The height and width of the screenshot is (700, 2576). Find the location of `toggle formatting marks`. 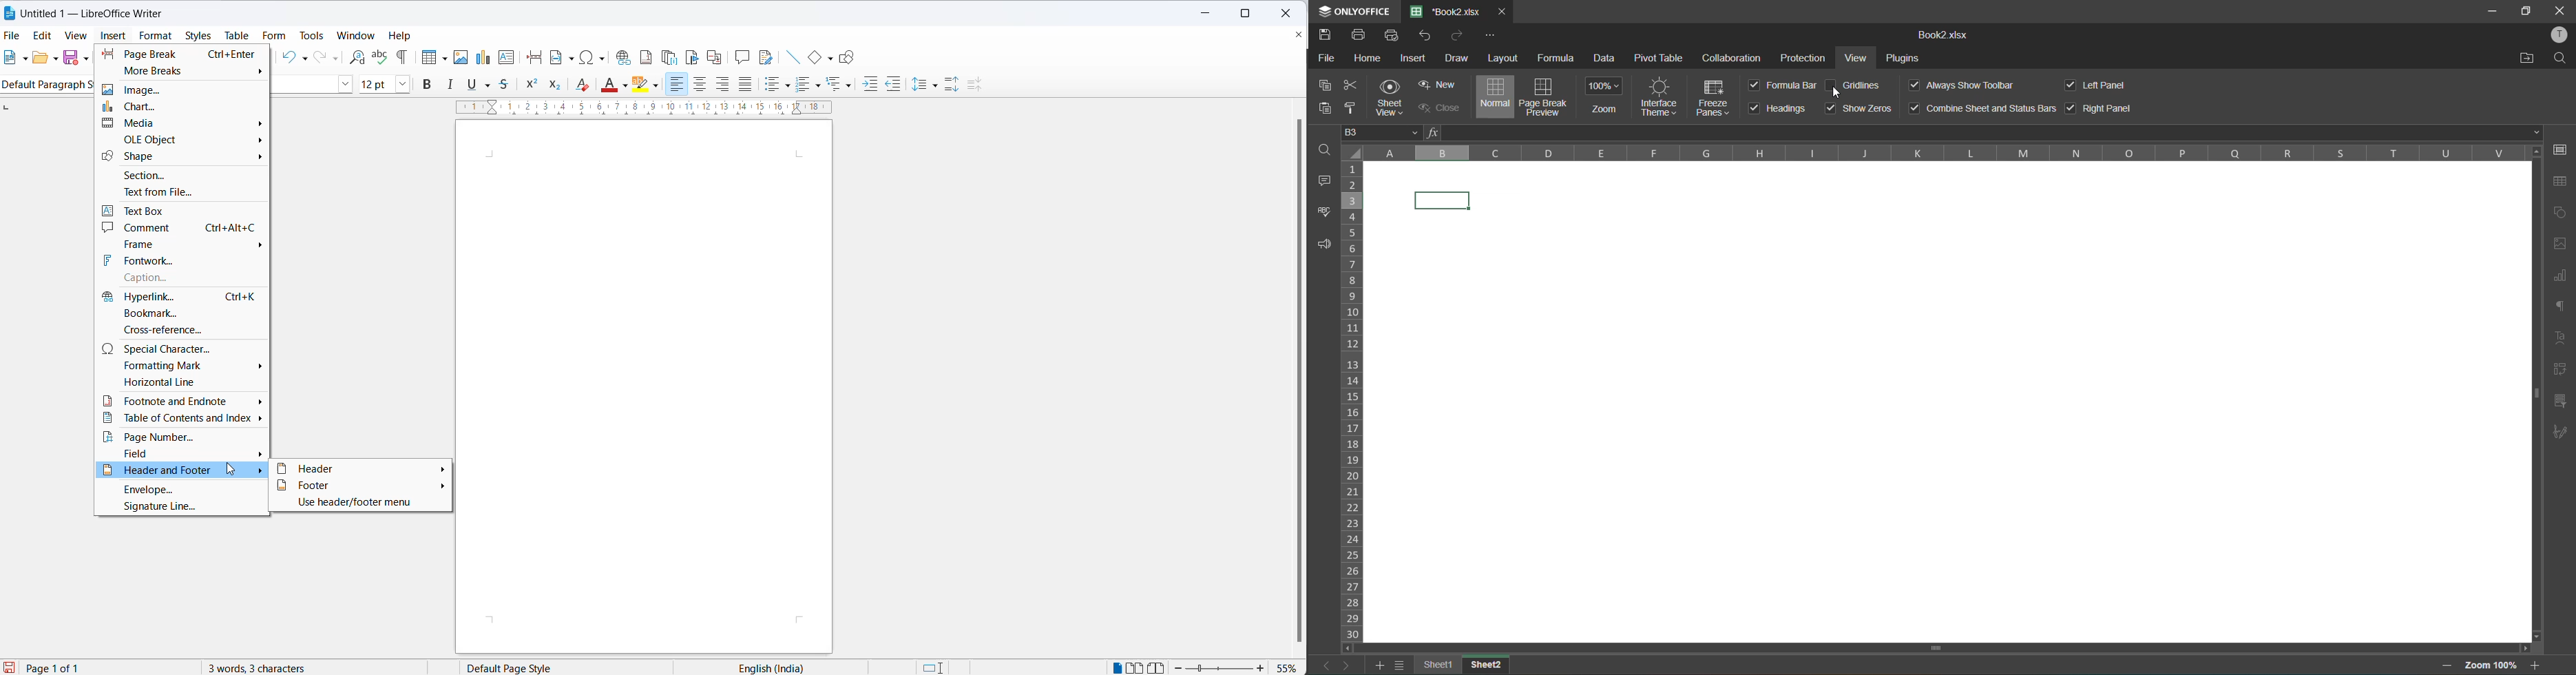

toggle formatting marks is located at coordinates (399, 58).